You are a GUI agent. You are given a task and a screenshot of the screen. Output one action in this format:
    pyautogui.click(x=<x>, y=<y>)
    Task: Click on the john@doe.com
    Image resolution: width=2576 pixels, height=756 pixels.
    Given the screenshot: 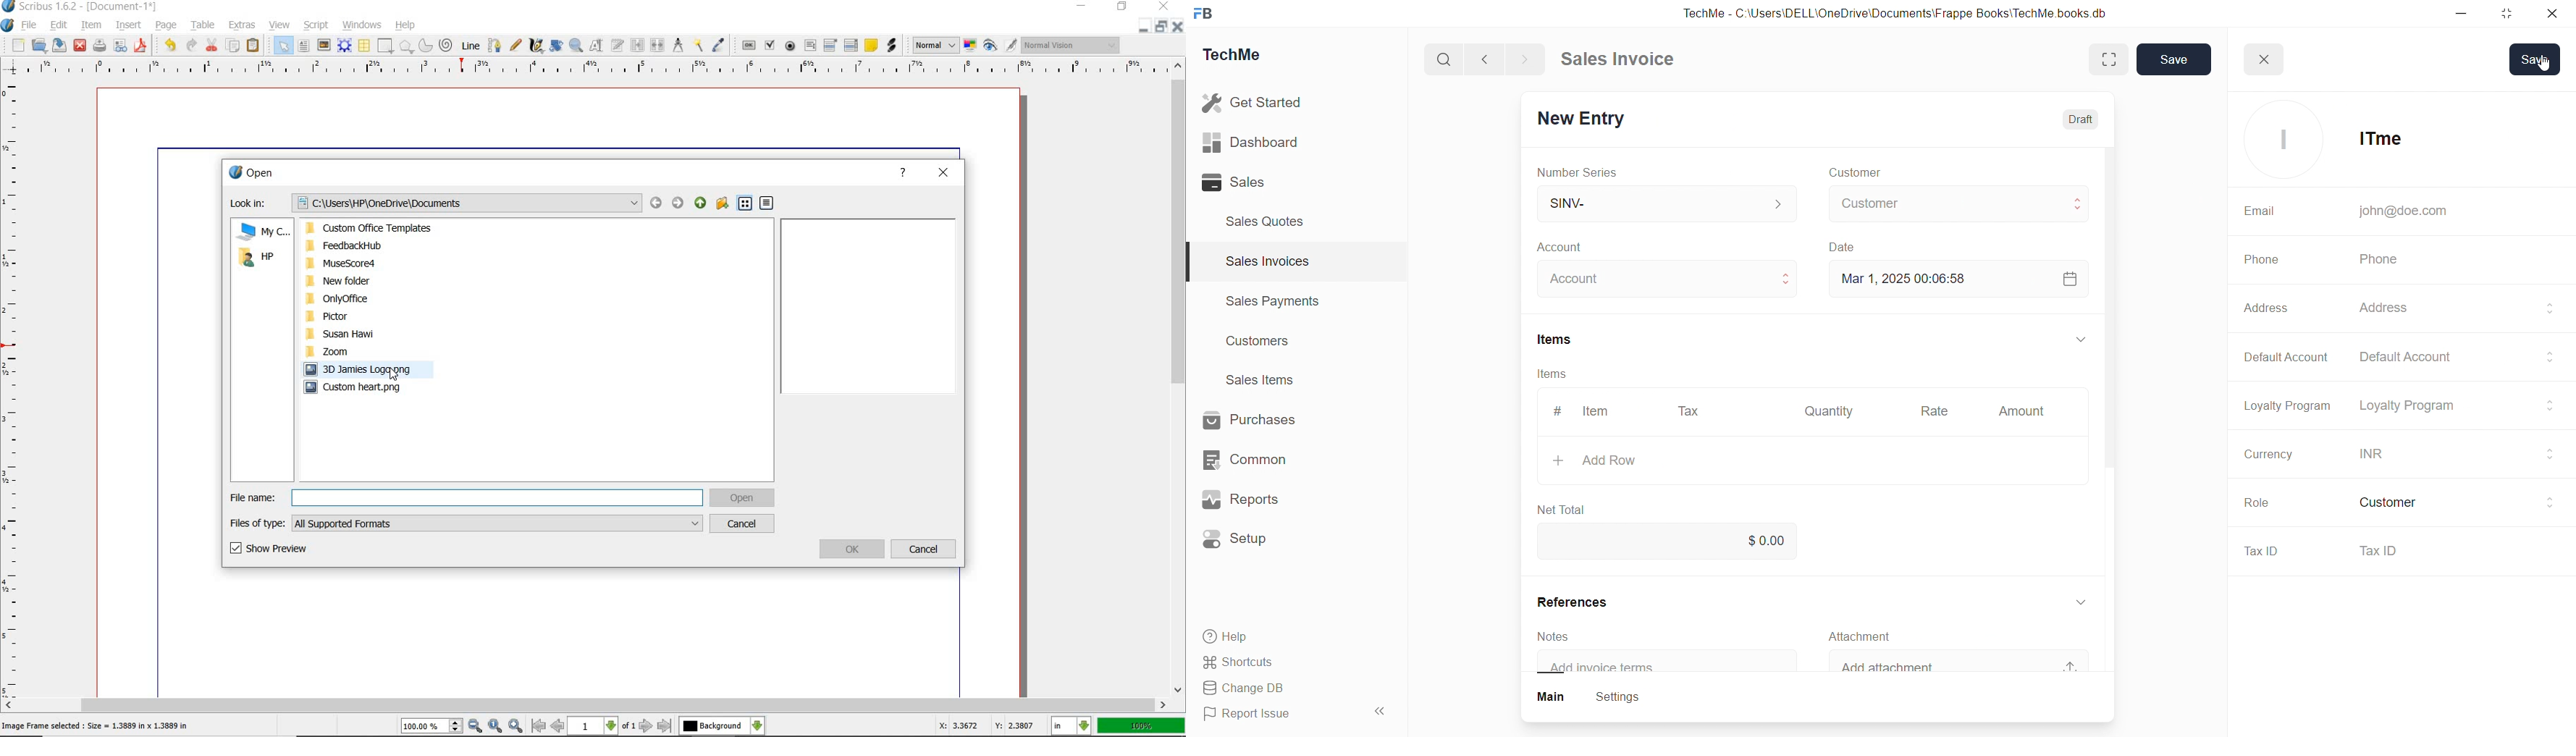 What is the action you would take?
    pyautogui.click(x=2402, y=211)
    